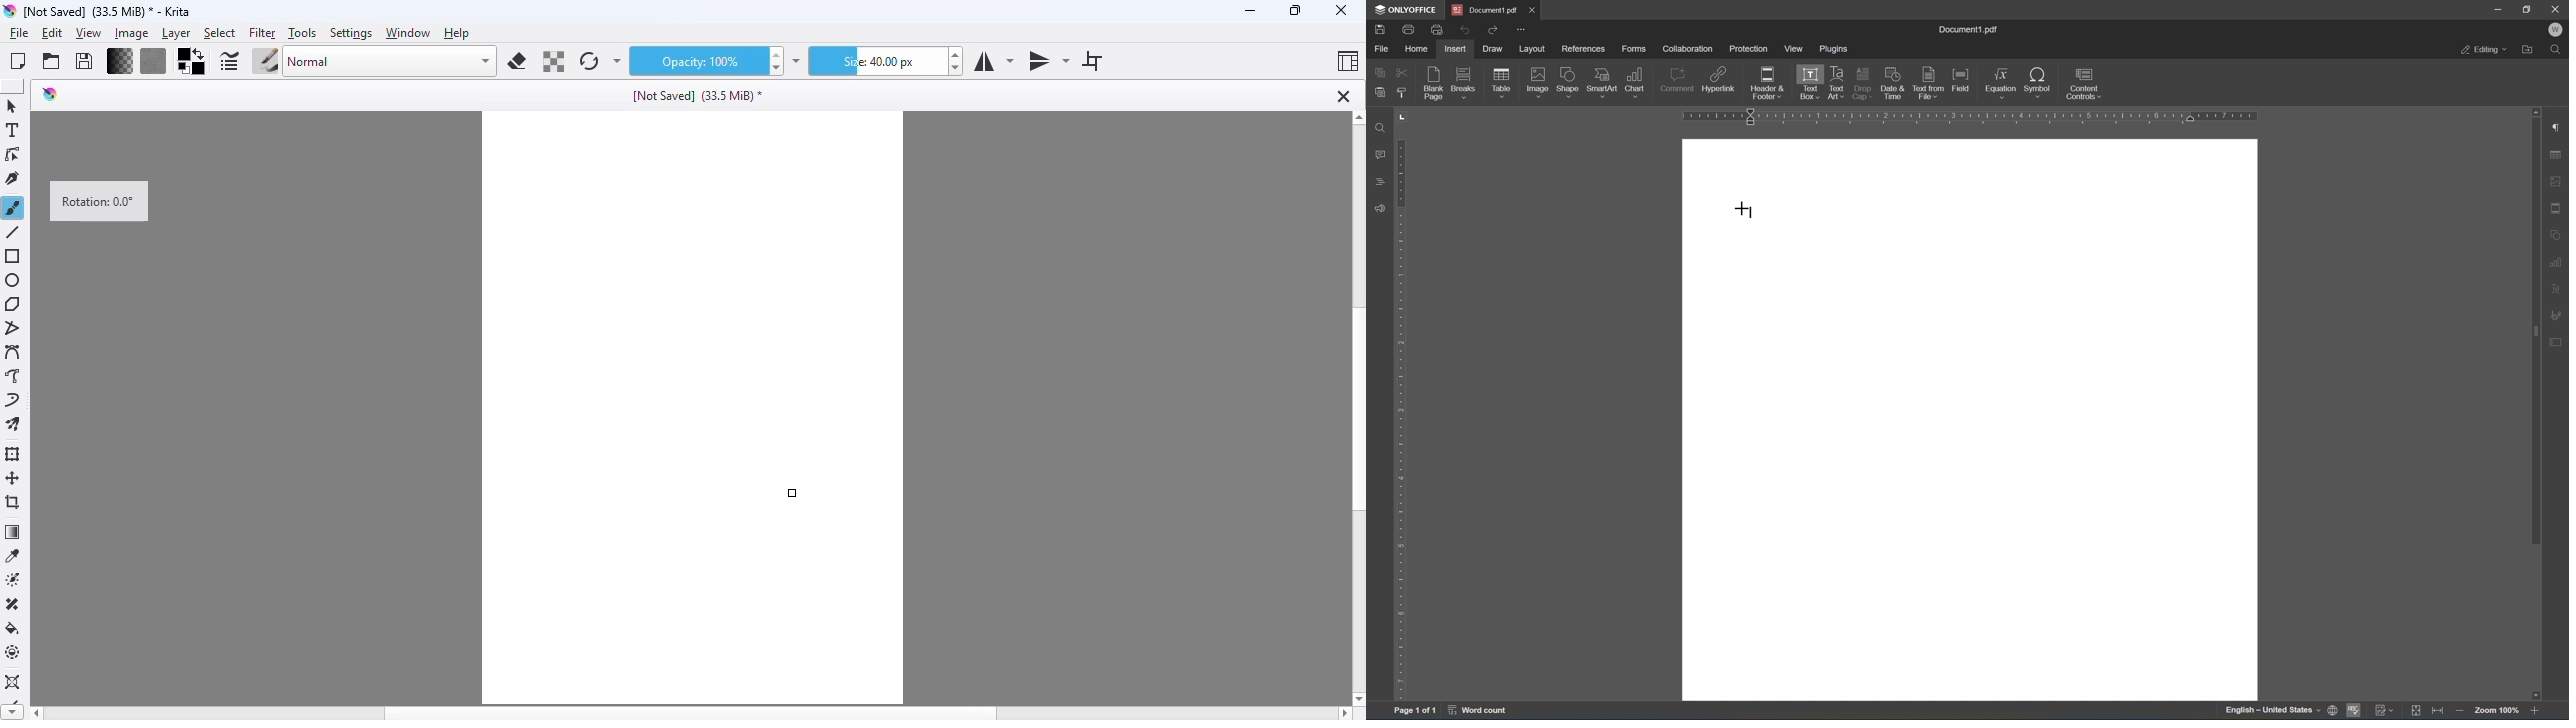 Image resolution: width=2576 pixels, height=728 pixels. Describe the element at coordinates (1463, 31) in the screenshot. I see `Undo` at that location.